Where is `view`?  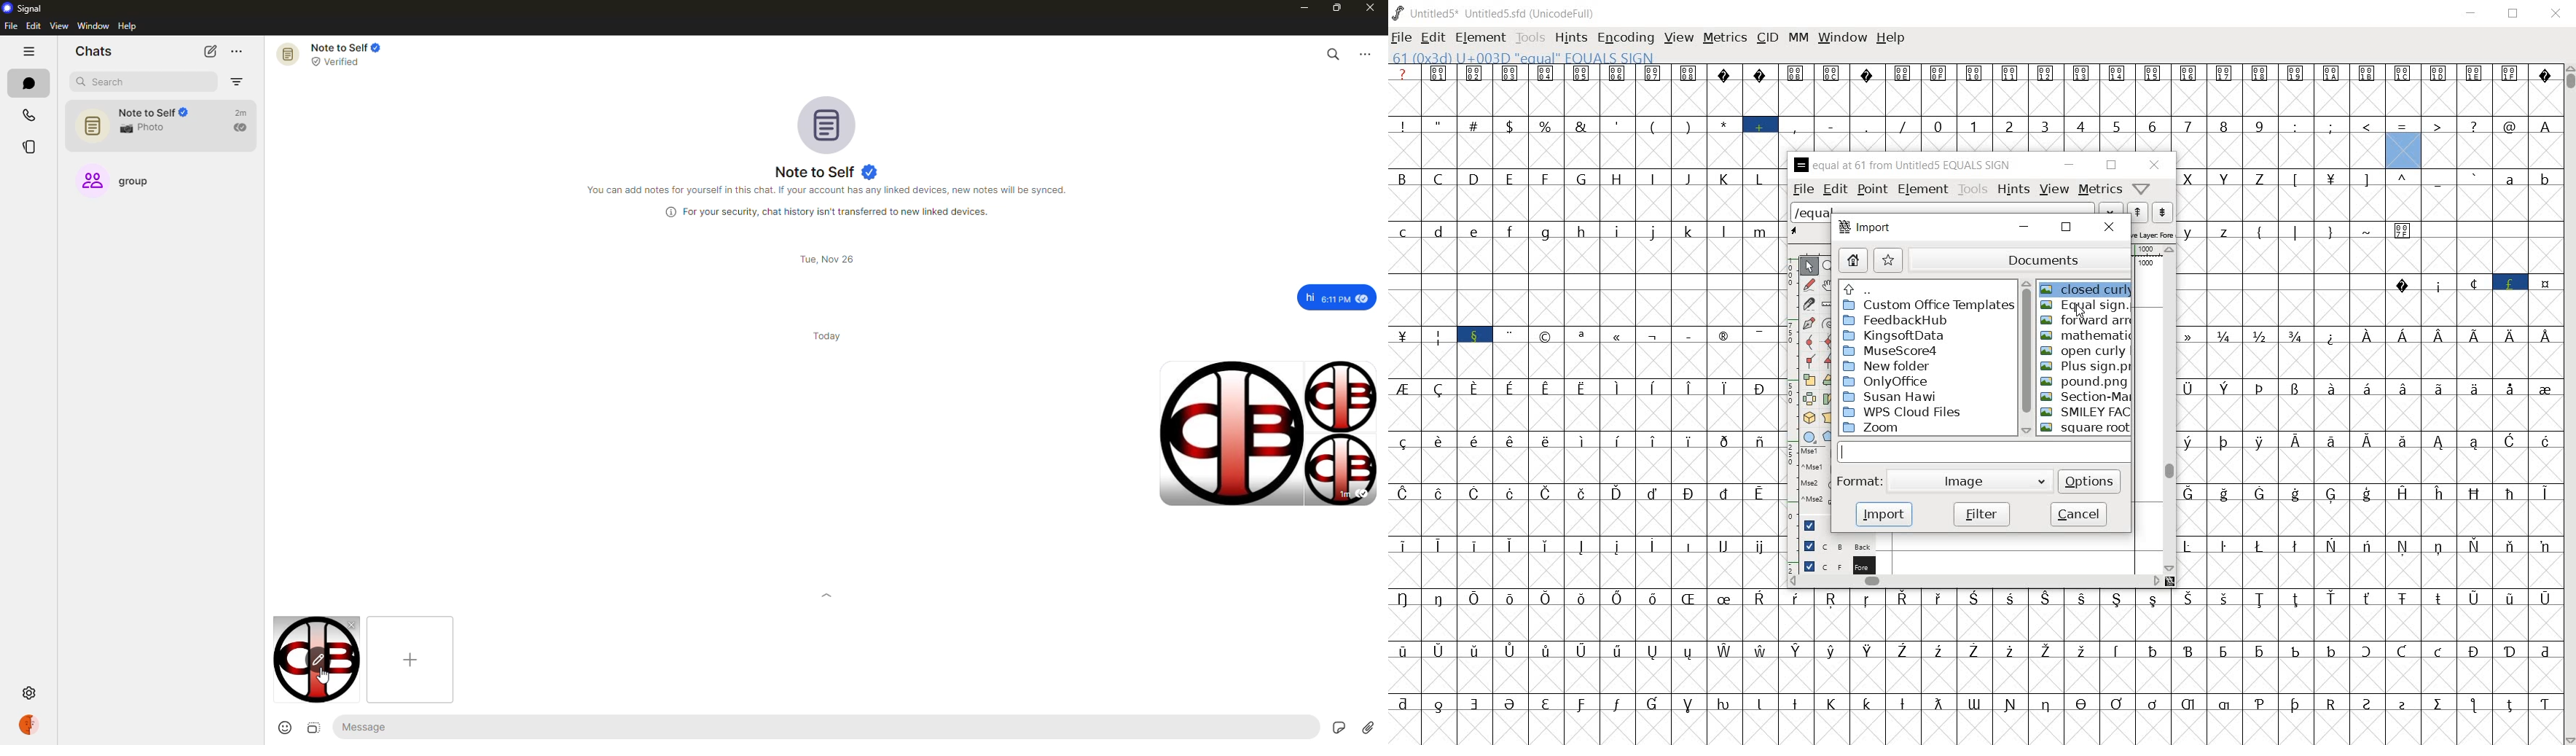
view is located at coordinates (2054, 190).